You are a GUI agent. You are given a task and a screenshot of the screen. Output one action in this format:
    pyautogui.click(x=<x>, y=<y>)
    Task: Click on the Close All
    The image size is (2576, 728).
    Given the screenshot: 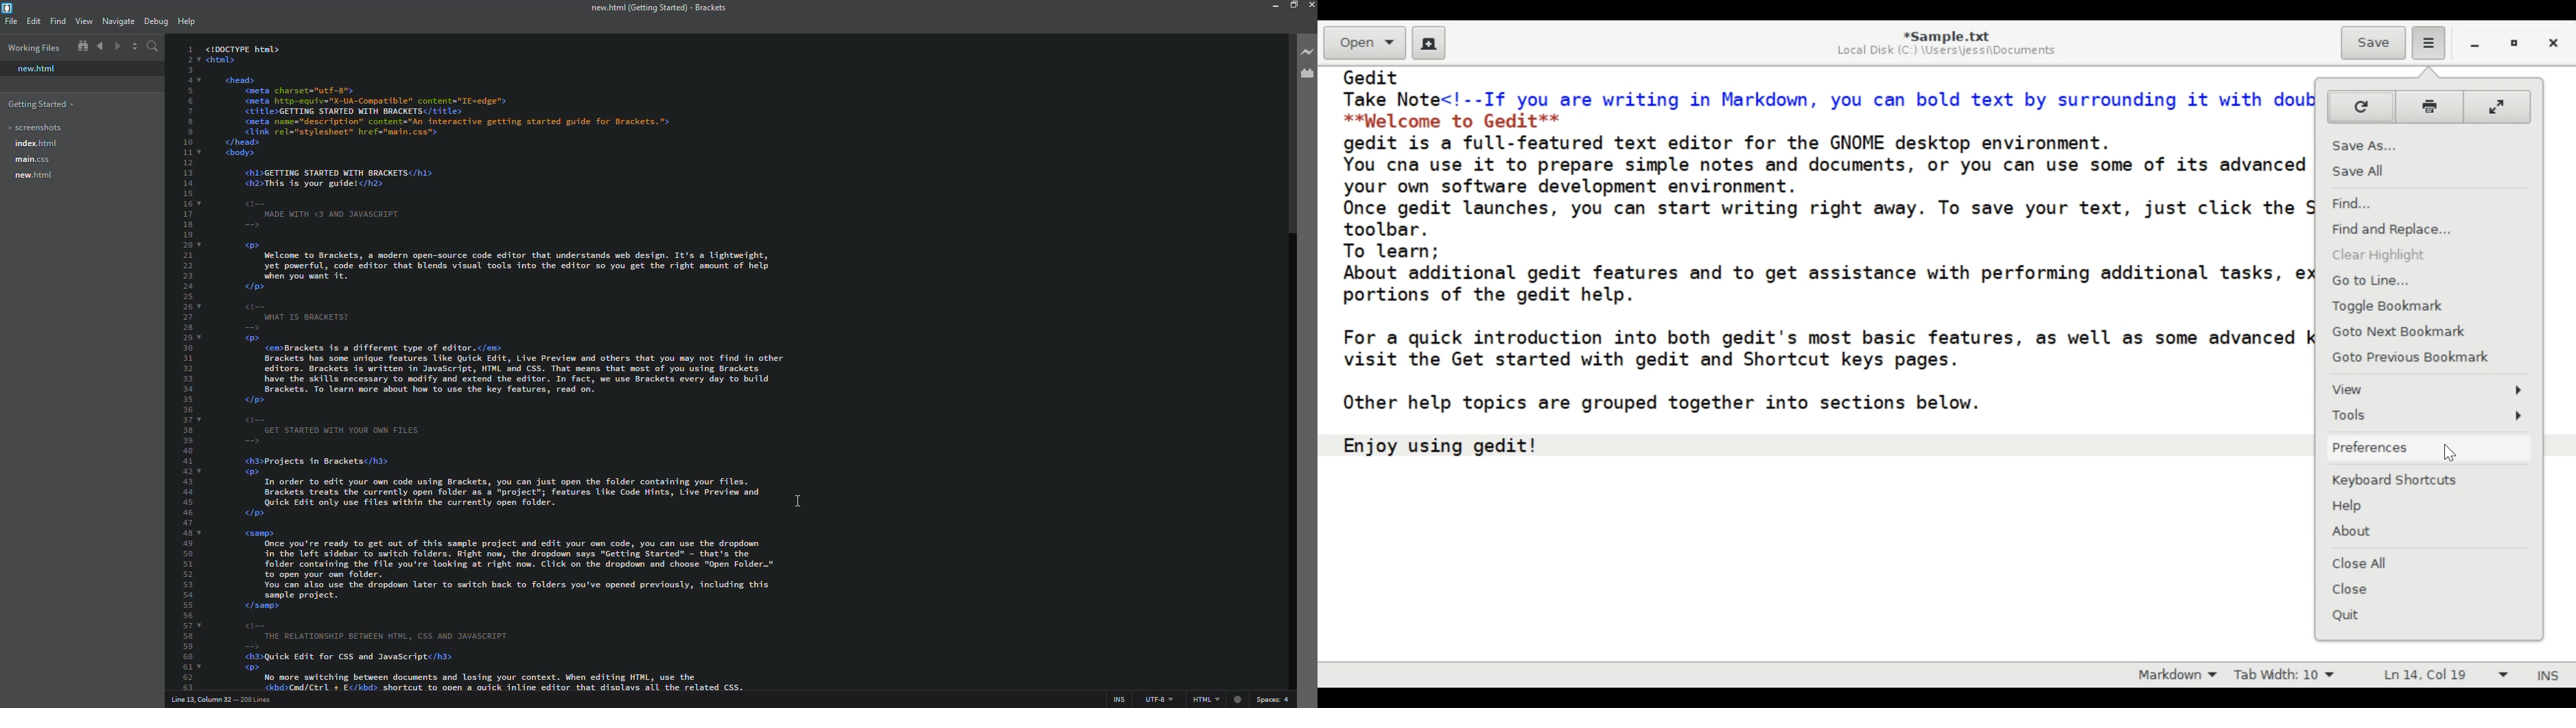 What is the action you would take?
    pyautogui.click(x=2428, y=562)
    